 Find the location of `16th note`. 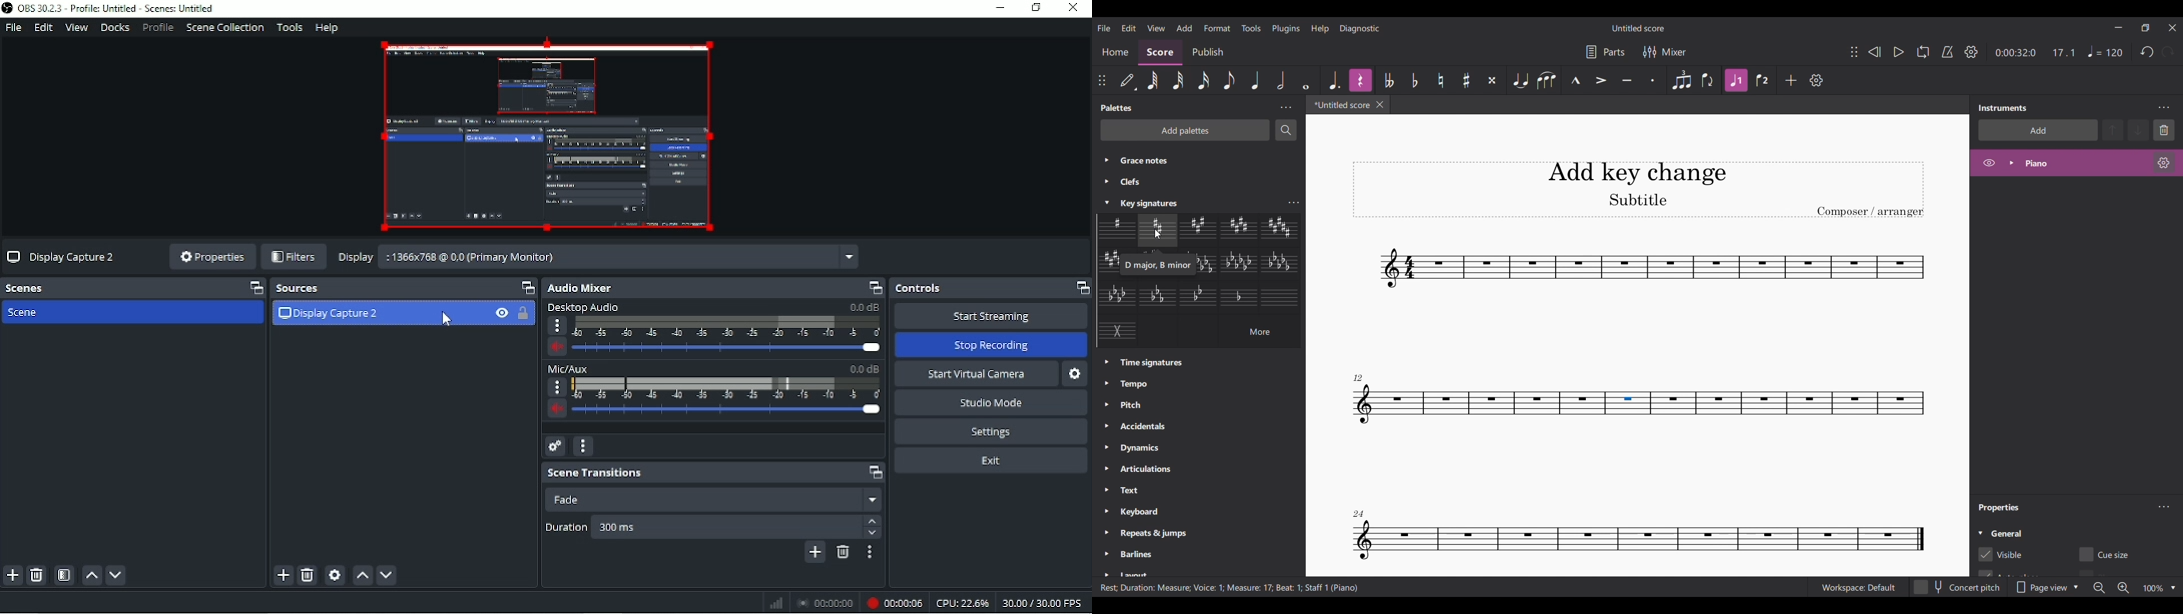

16th note is located at coordinates (1204, 80).